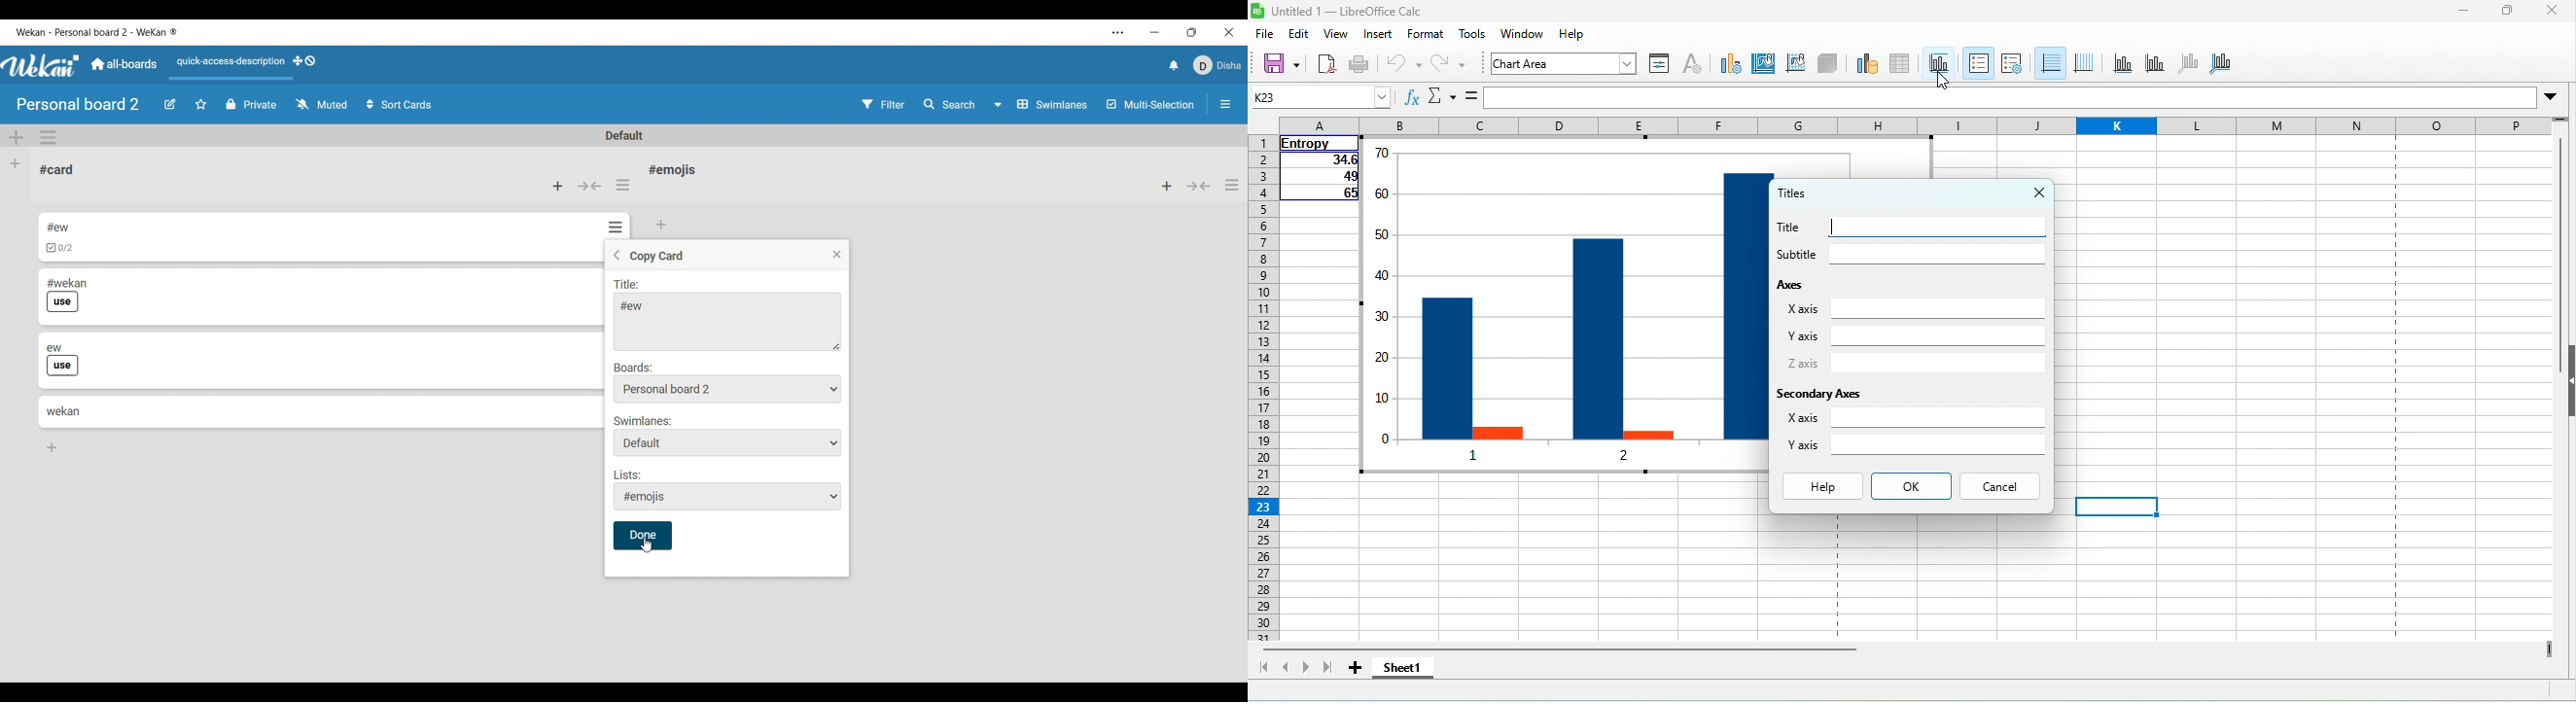  I want to click on formula, so click(1469, 97).